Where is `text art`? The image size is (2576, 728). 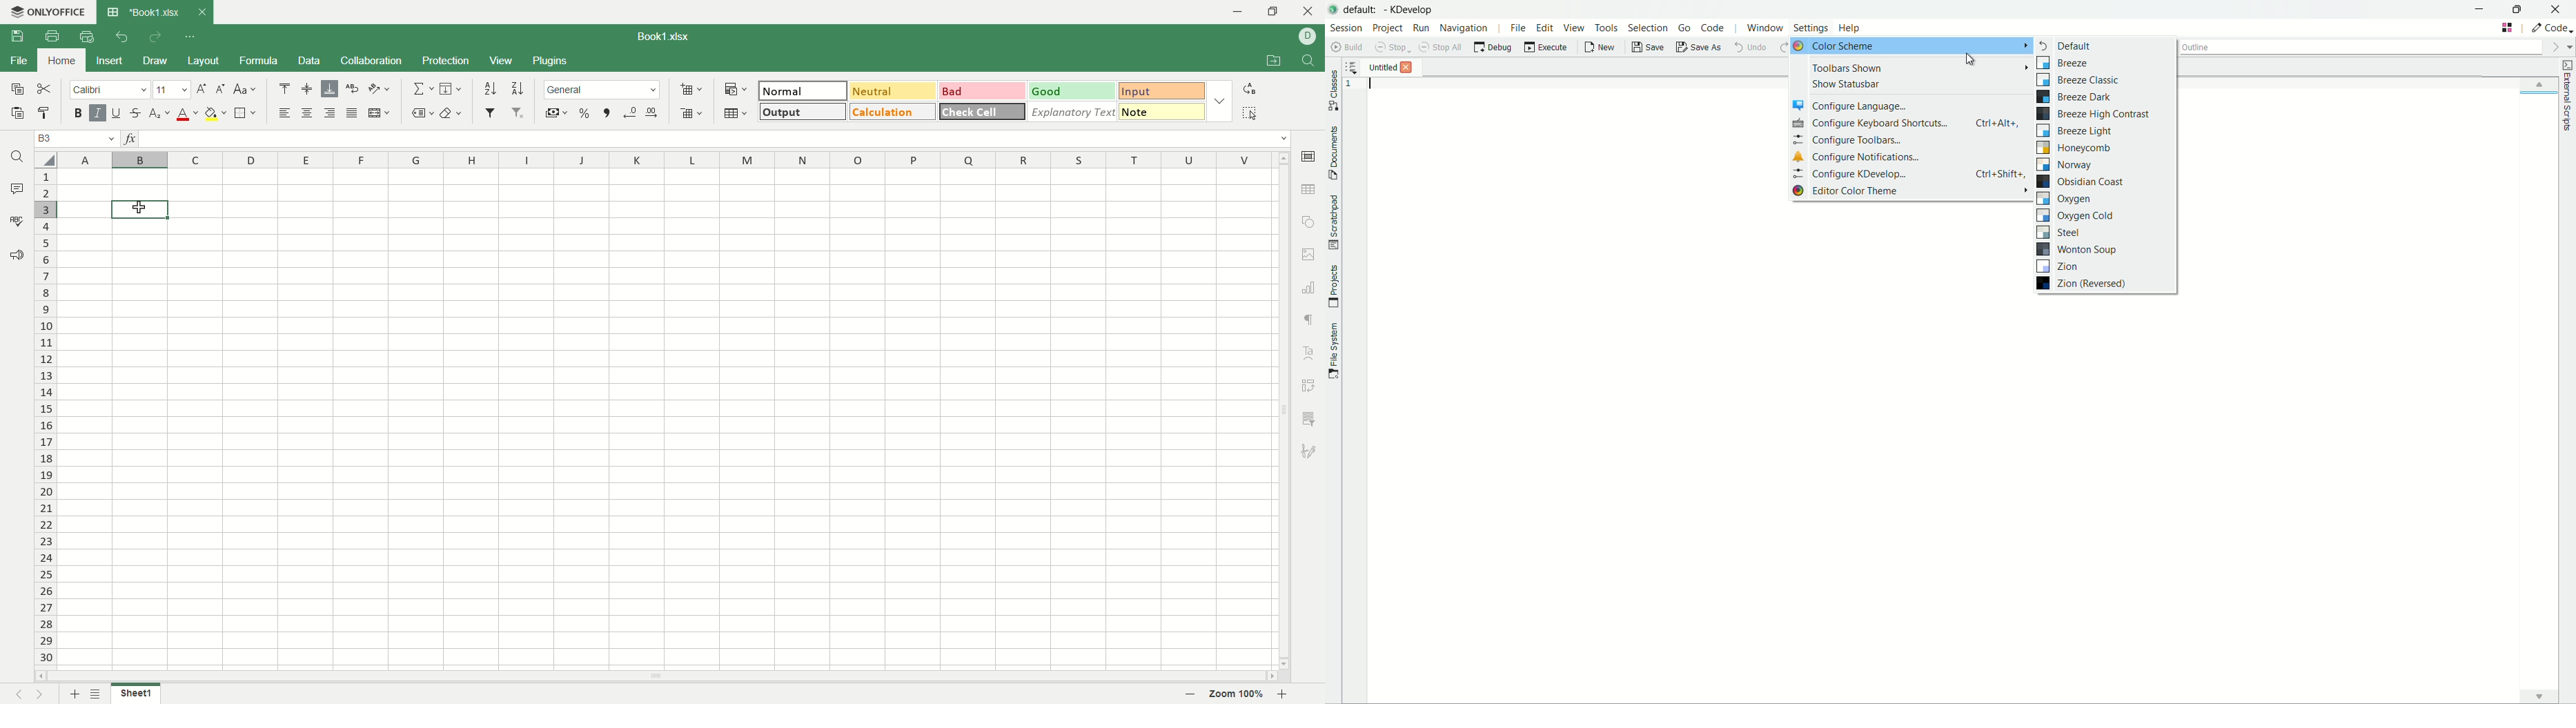
text art is located at coordinates (1311, 353).